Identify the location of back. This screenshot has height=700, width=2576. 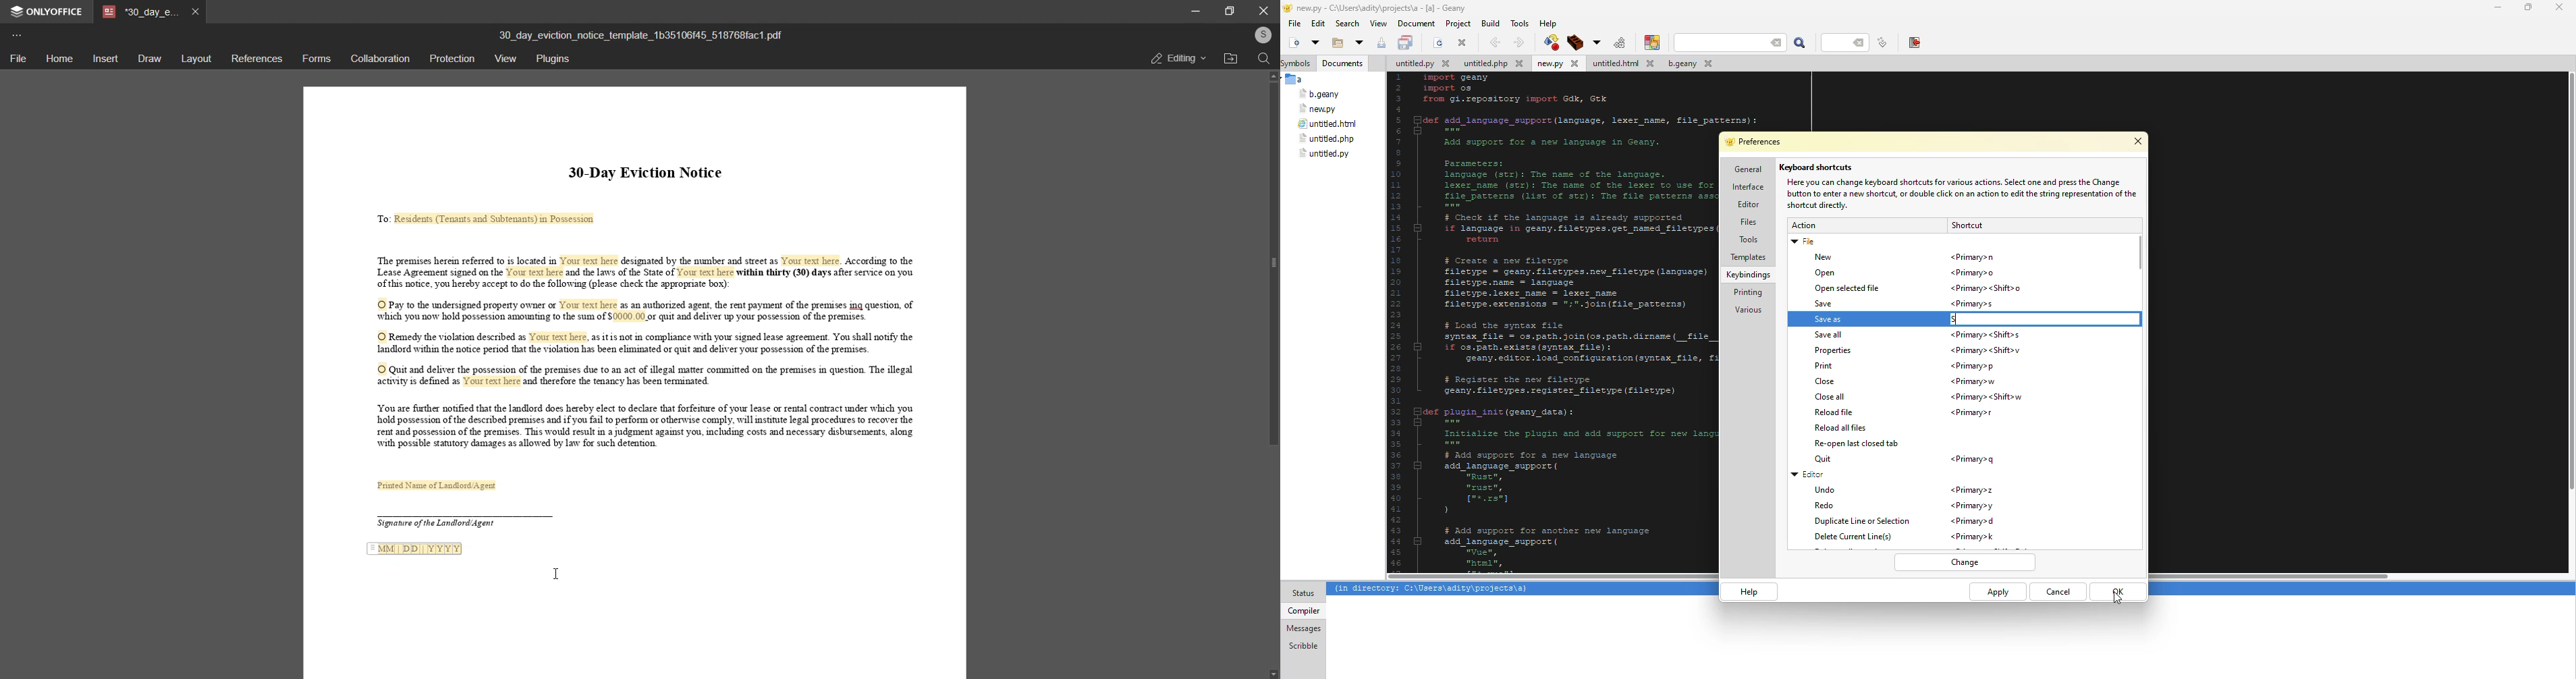
(1493, 42).